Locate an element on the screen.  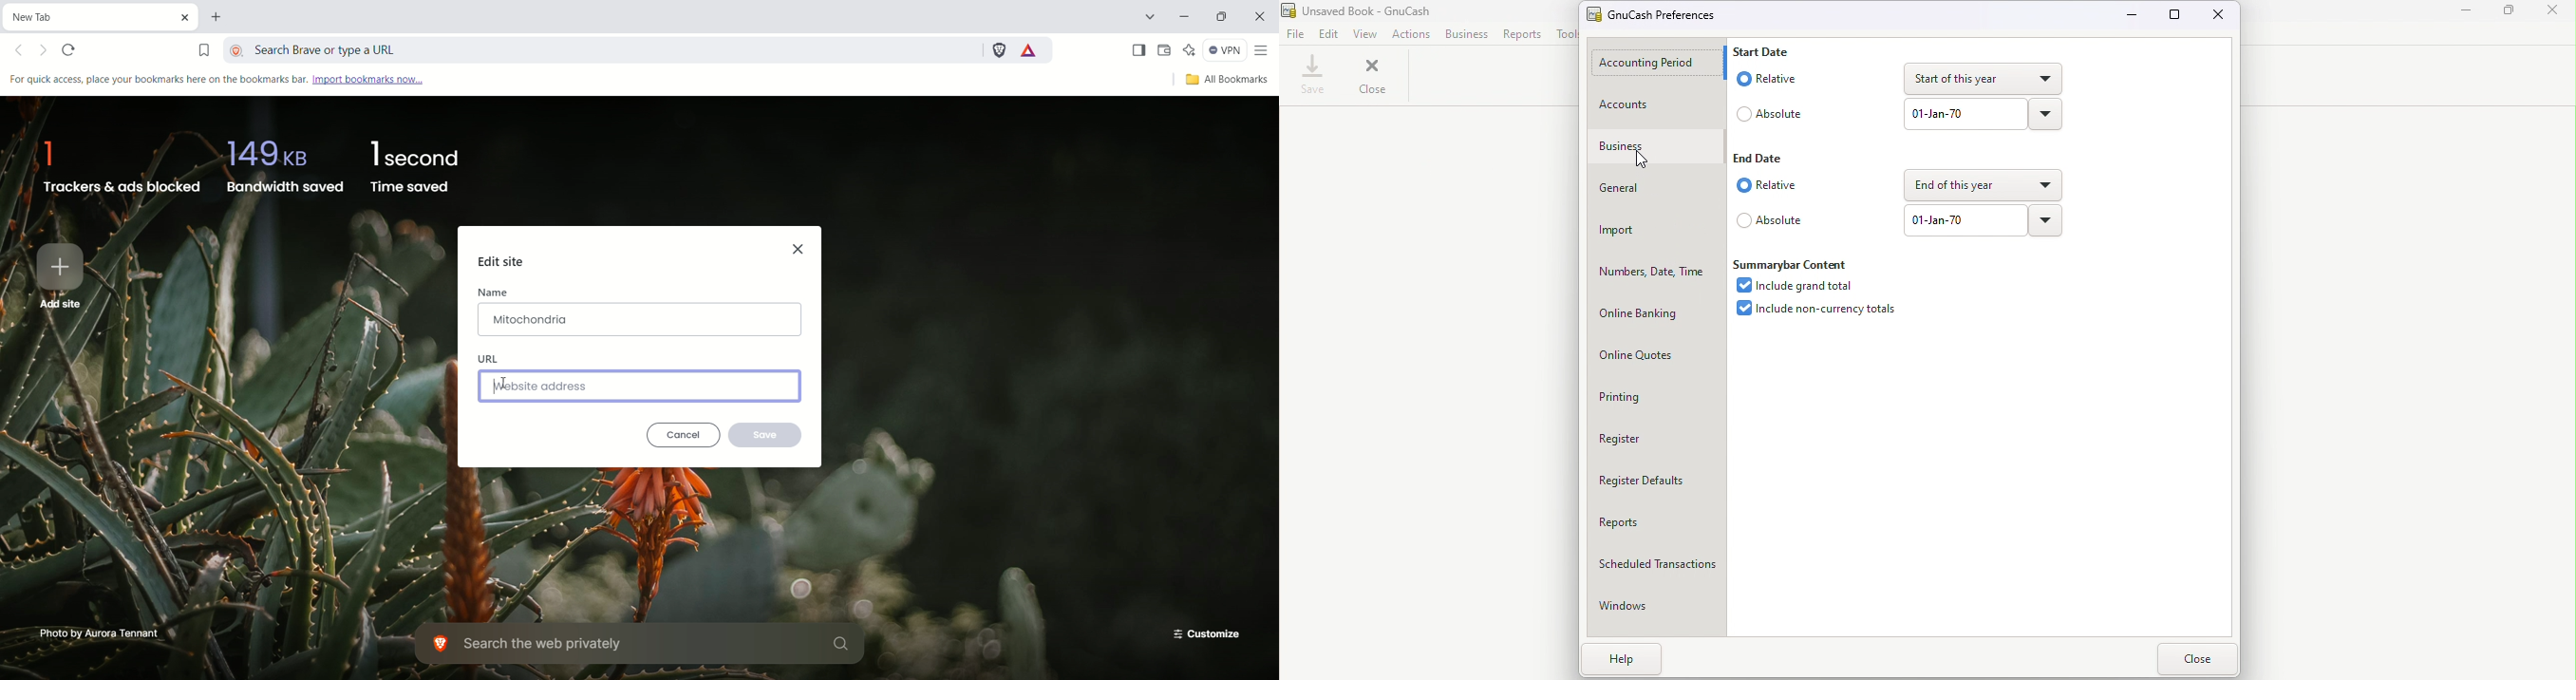
End date is located at coordinates (1761, 157).